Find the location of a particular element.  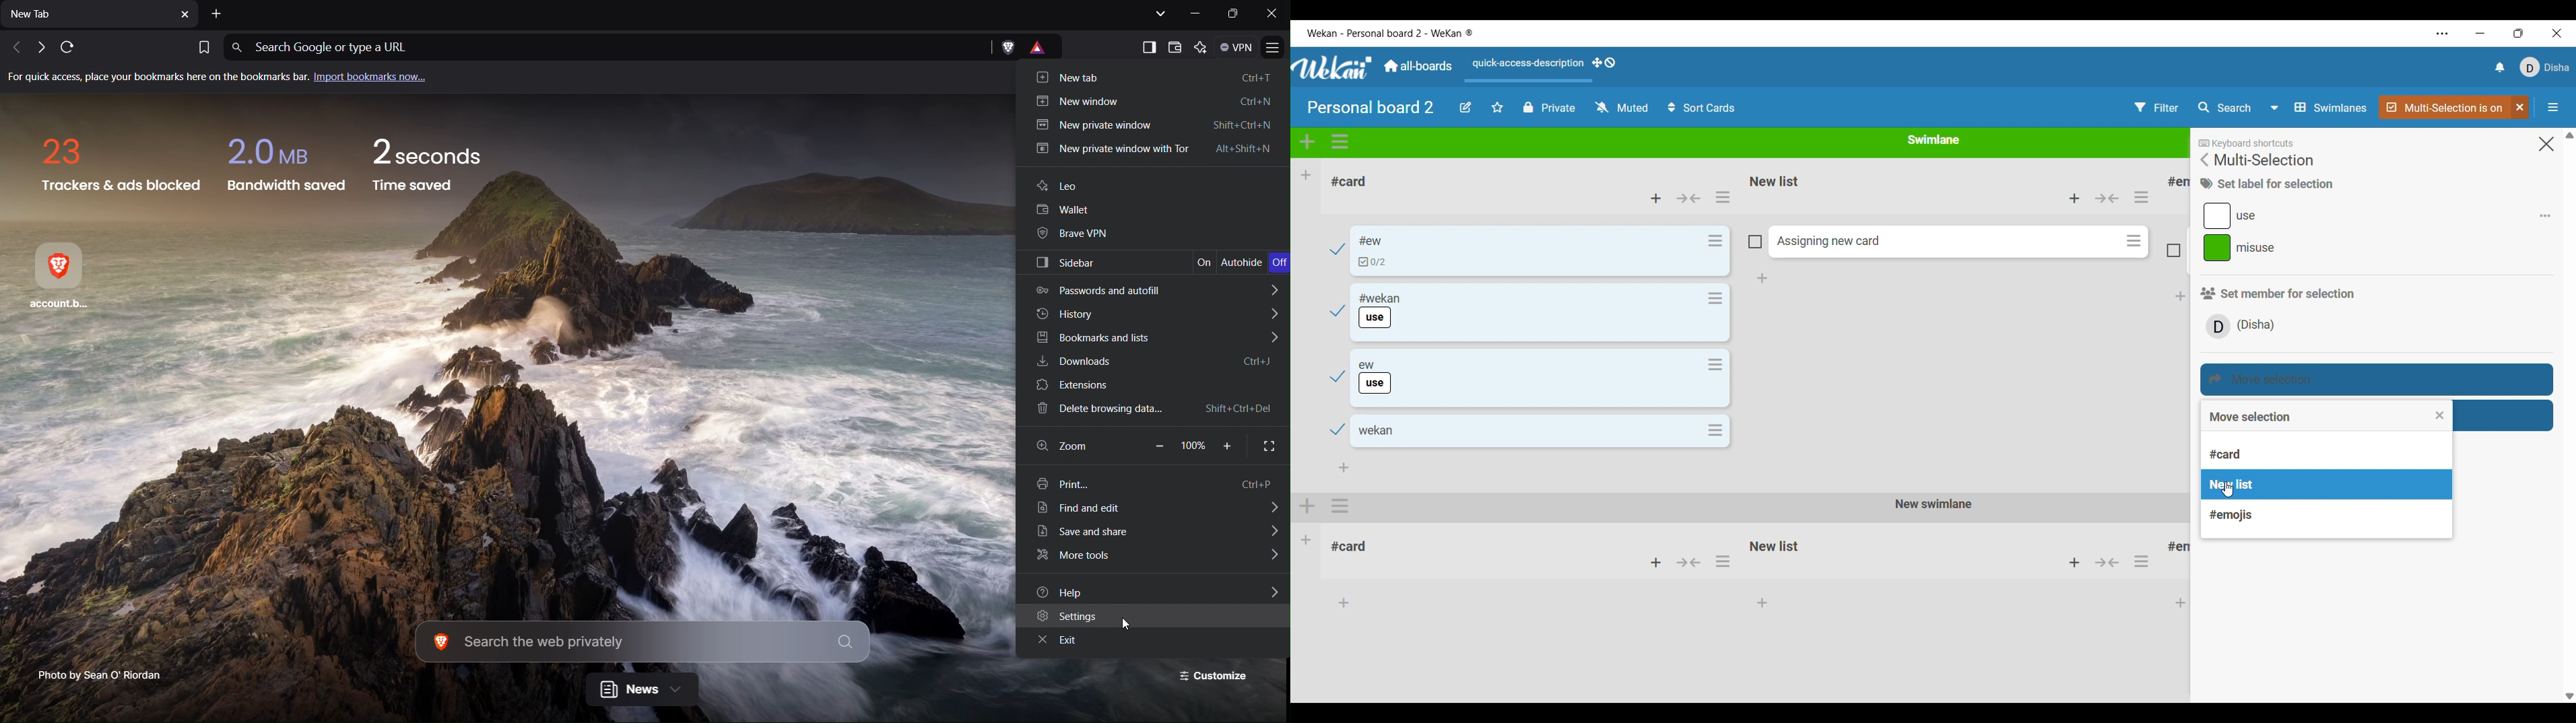

Collapse is located at coordinates (2107, 197).